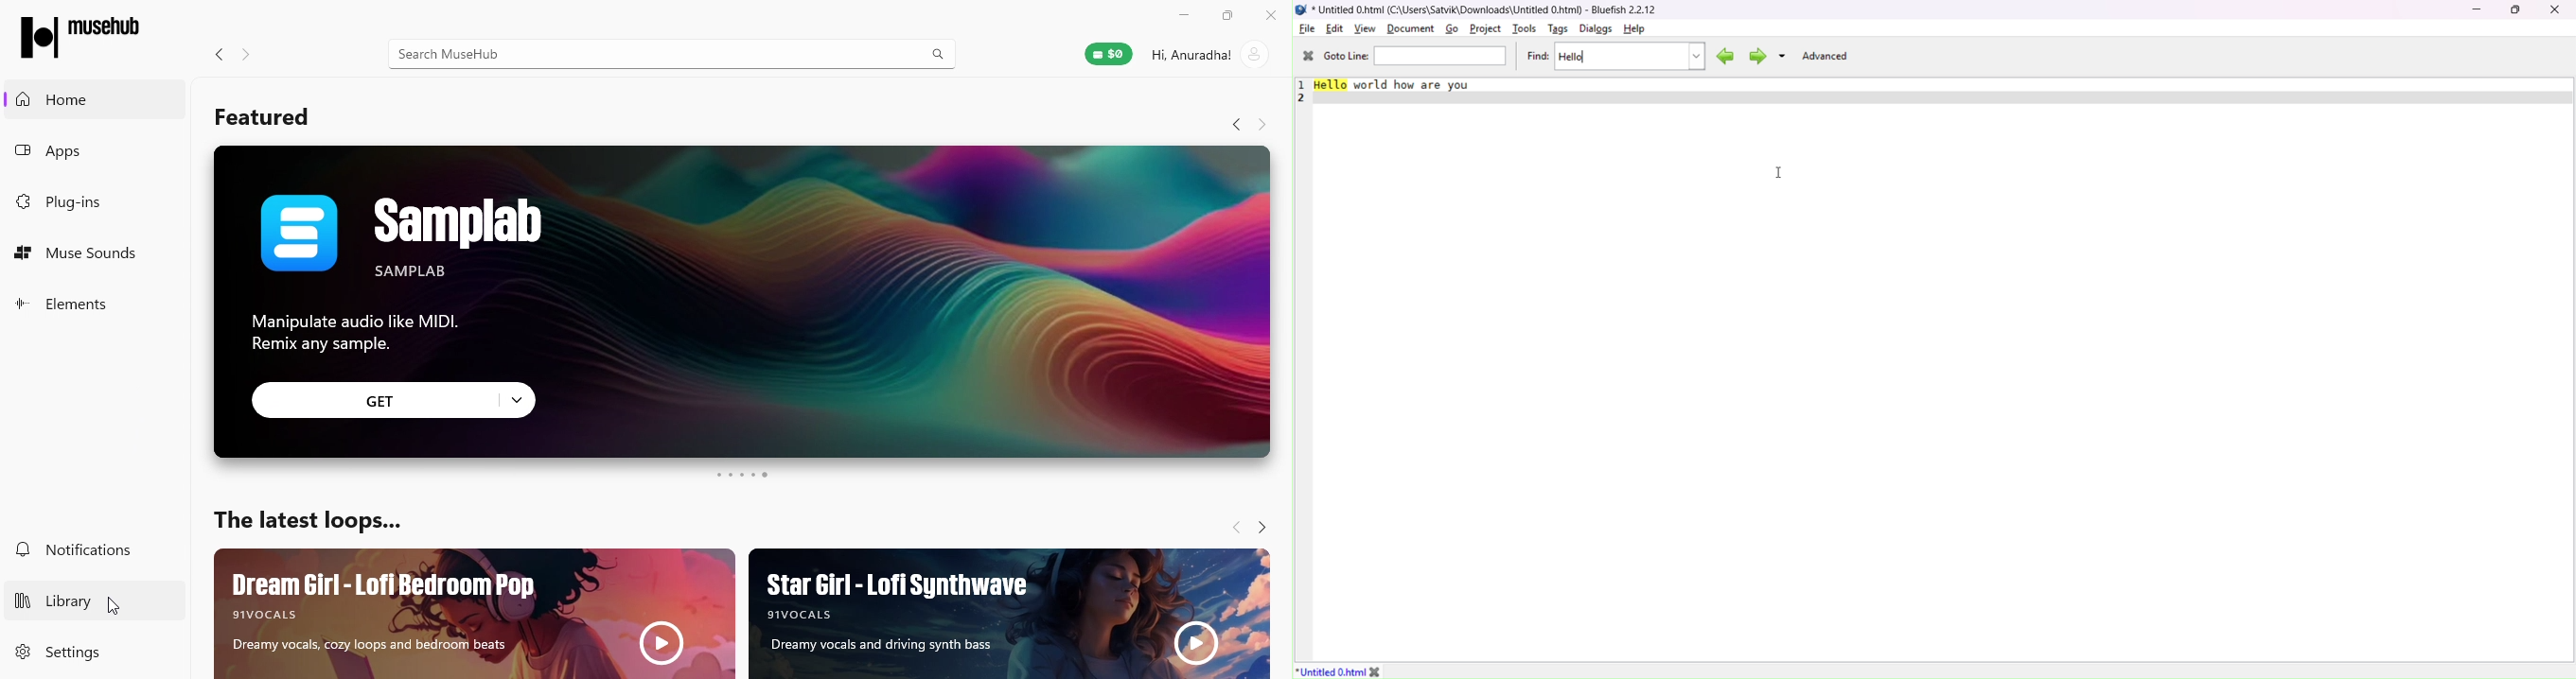 The image size is (2576, 700). What do you see at coordinates (1232, 122) in the screenshot?
I see `Navigate back` at bounding box center [1232, 122].